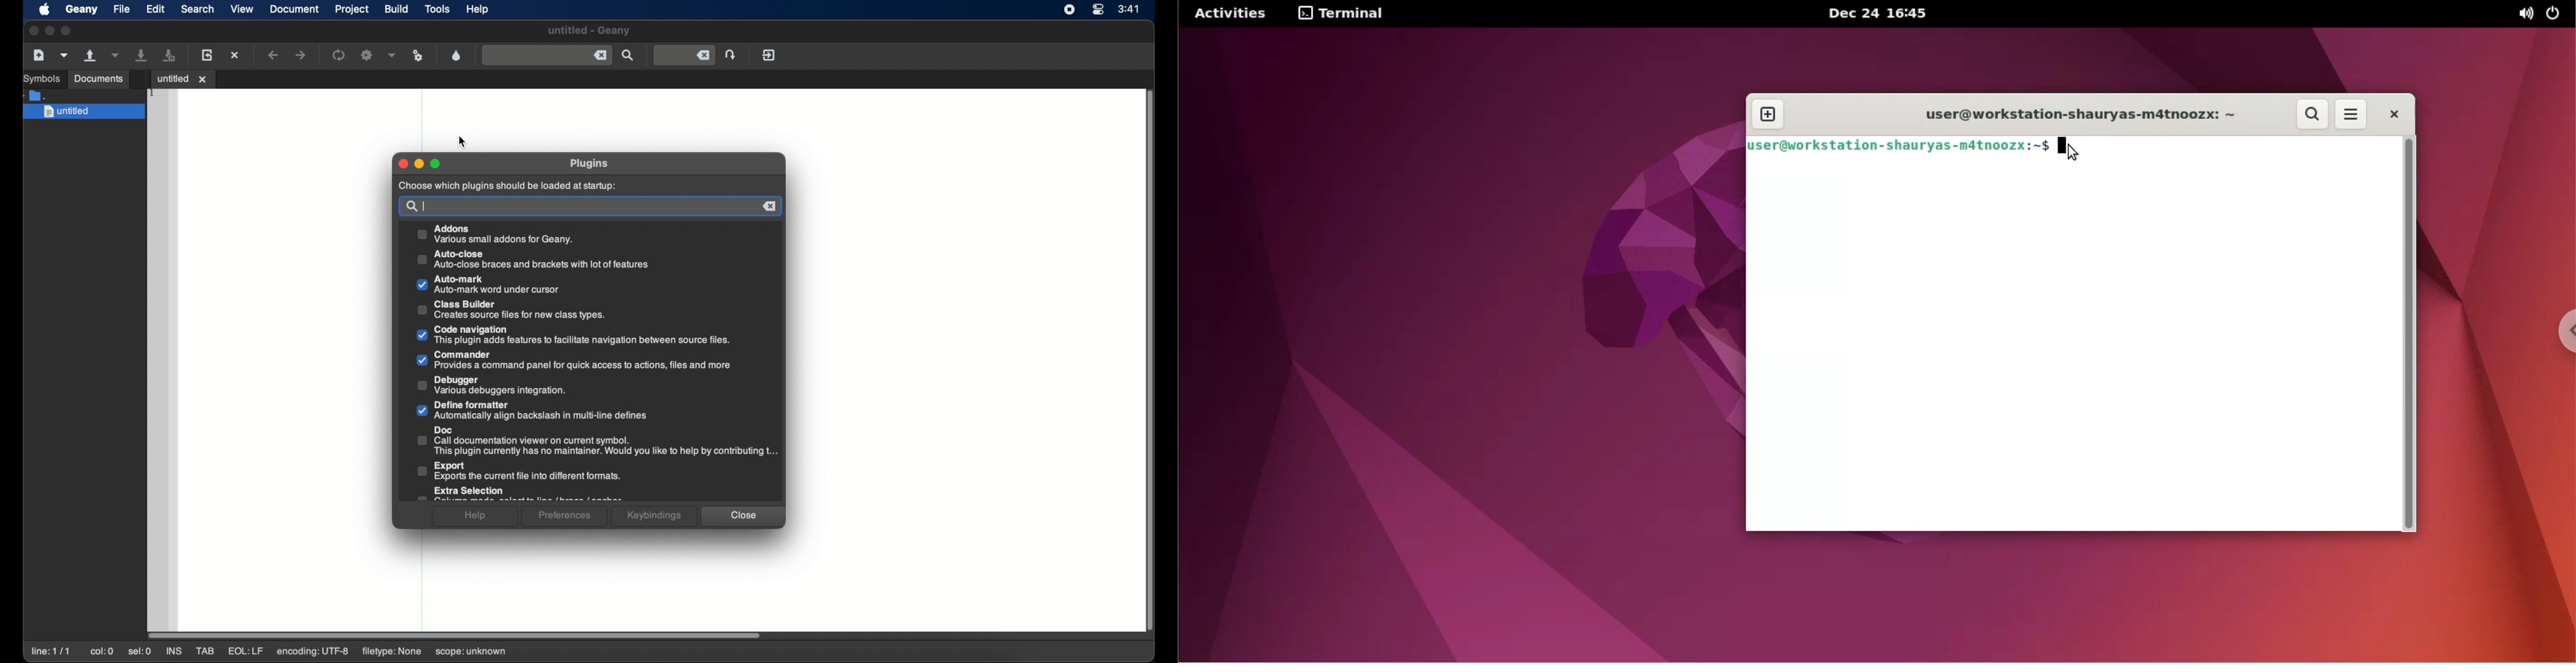  Describe the element at coordinates (397, 9) in the screenshot. I see `build` at that location.